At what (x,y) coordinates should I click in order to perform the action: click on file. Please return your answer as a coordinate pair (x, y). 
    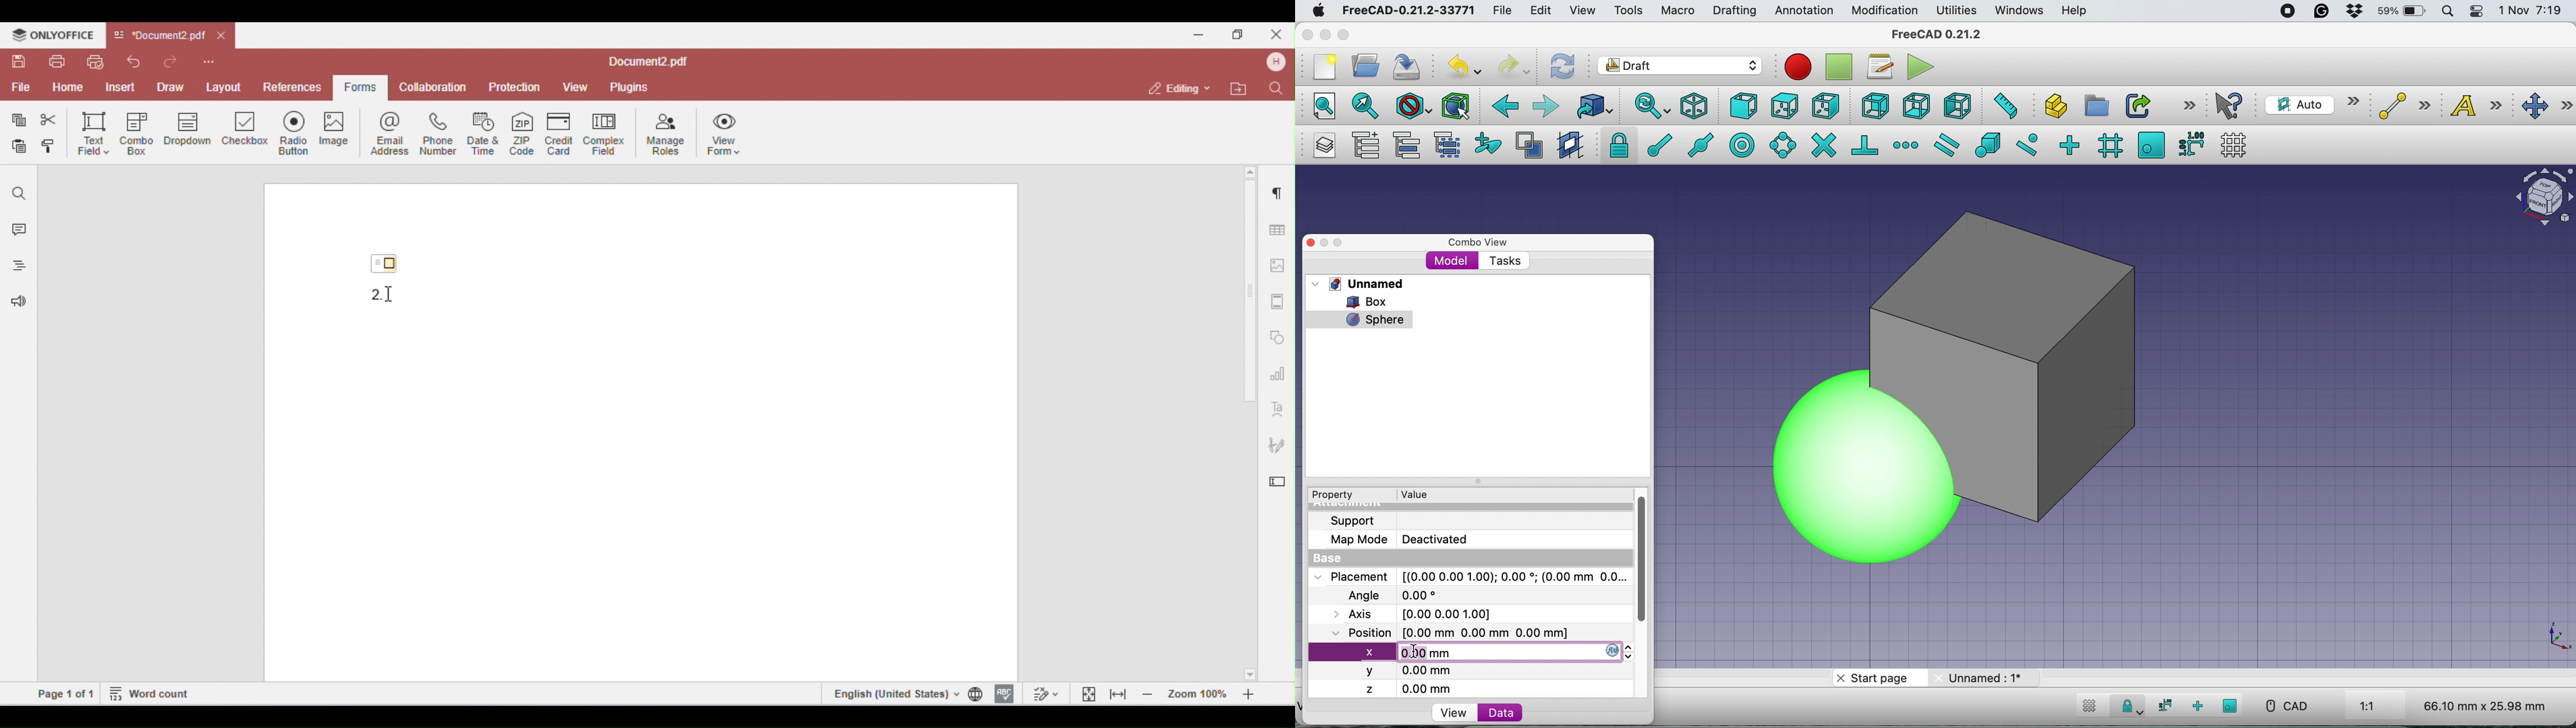
    Looking at the image, I should click on (1502, 11).